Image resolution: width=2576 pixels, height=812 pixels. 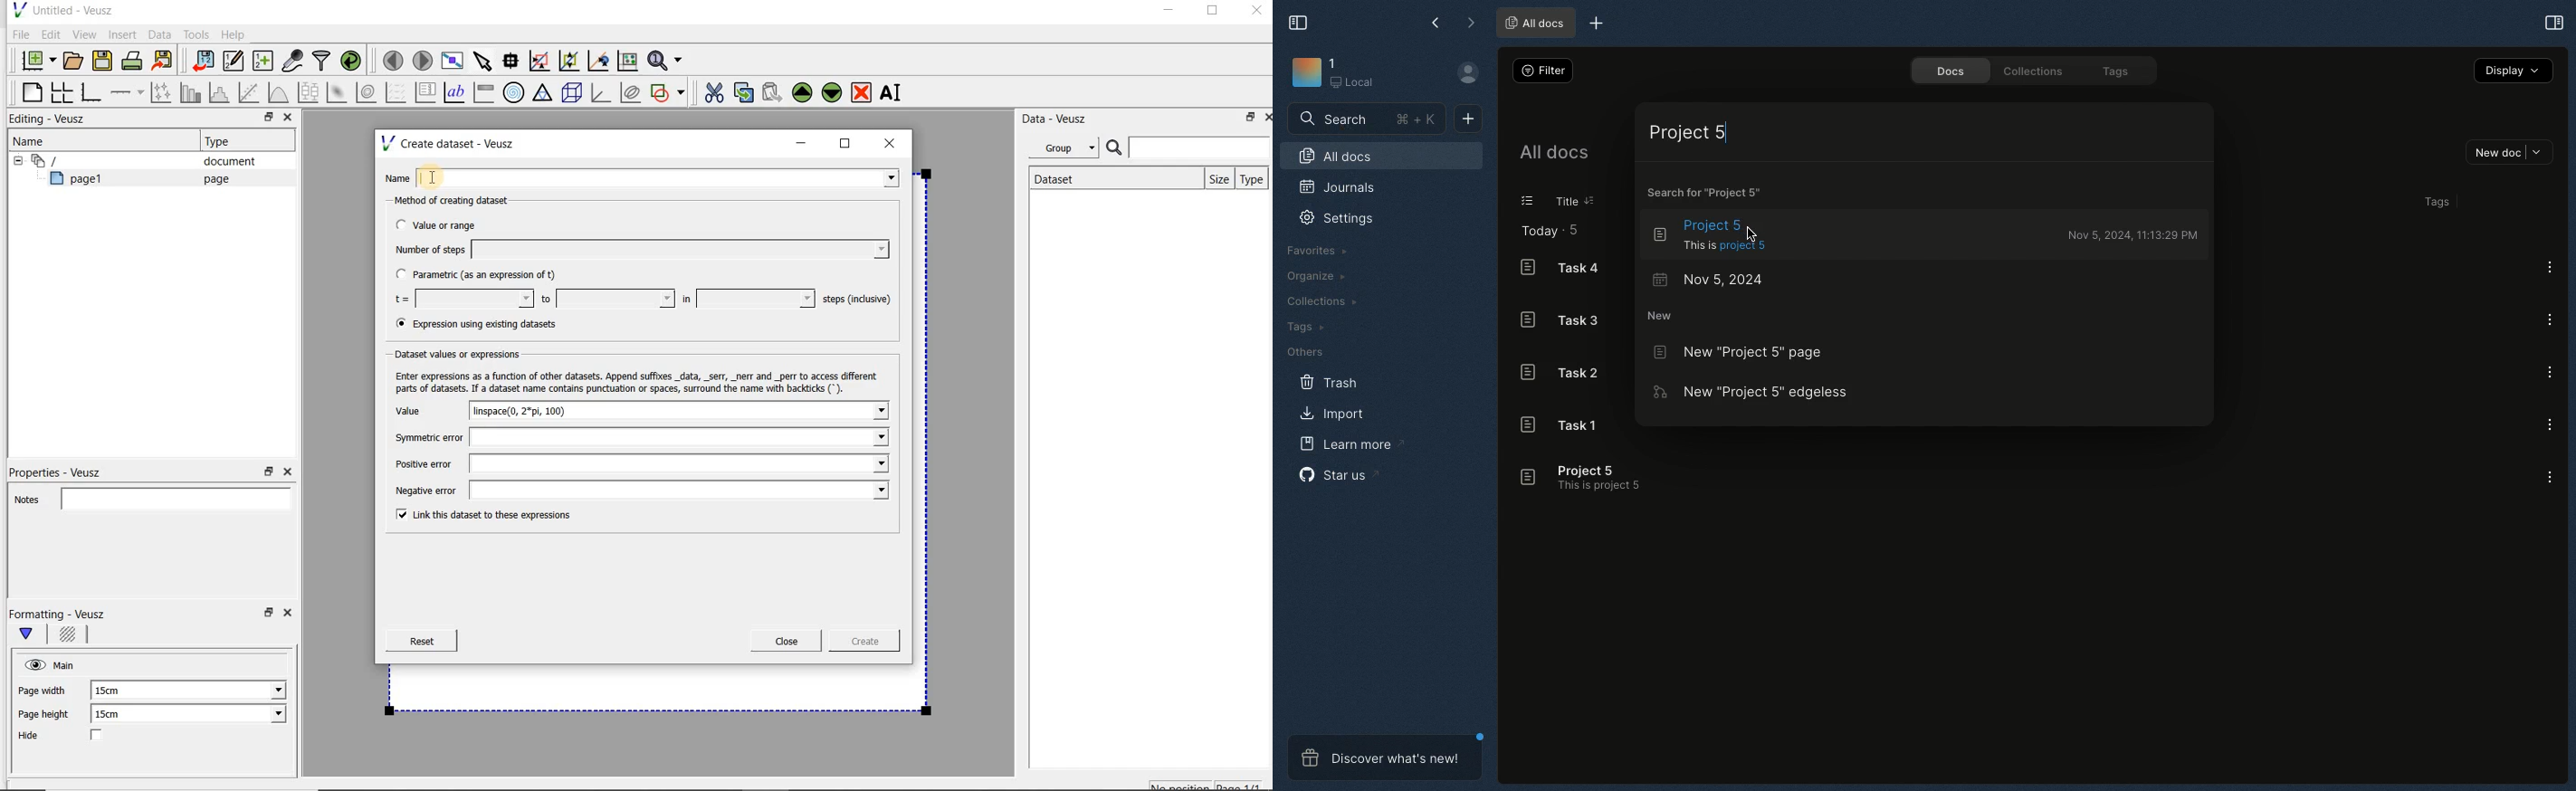 What do you see at coordinates (1596, 24) in the screenshot?
I see `New tab` at bounding box center [1596, 24].